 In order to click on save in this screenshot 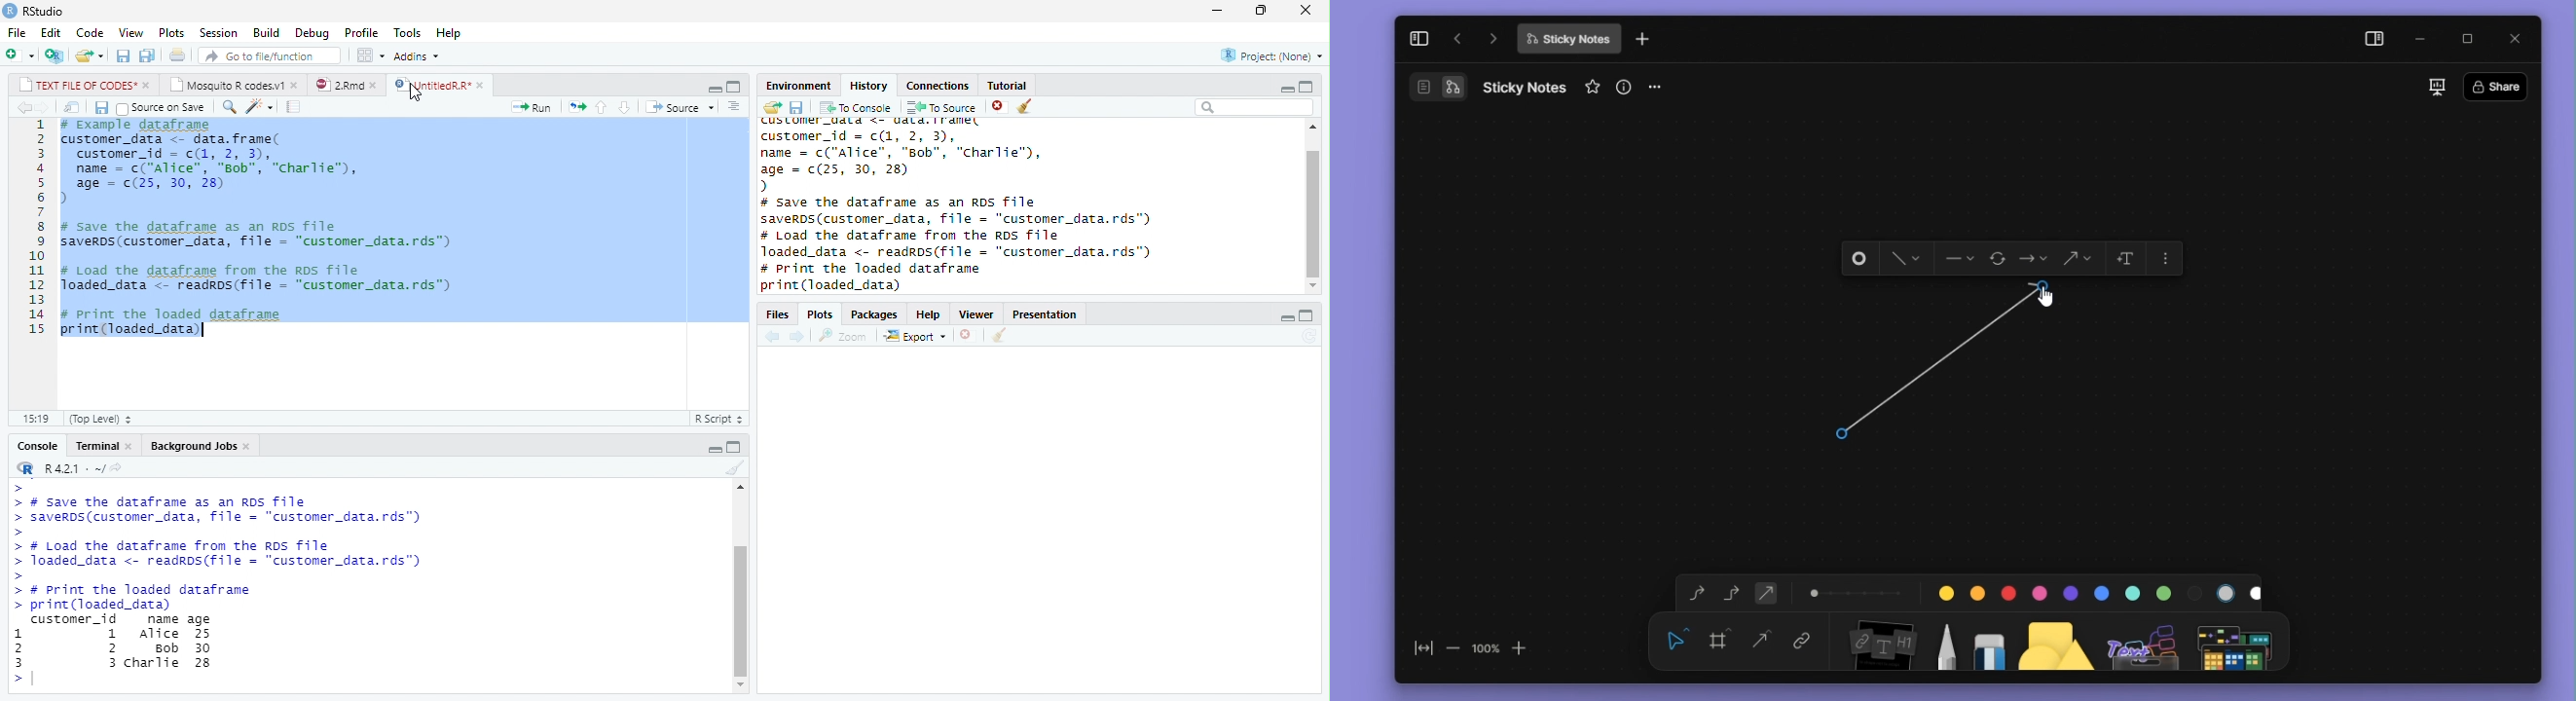, I will do `click(124, 55)`.